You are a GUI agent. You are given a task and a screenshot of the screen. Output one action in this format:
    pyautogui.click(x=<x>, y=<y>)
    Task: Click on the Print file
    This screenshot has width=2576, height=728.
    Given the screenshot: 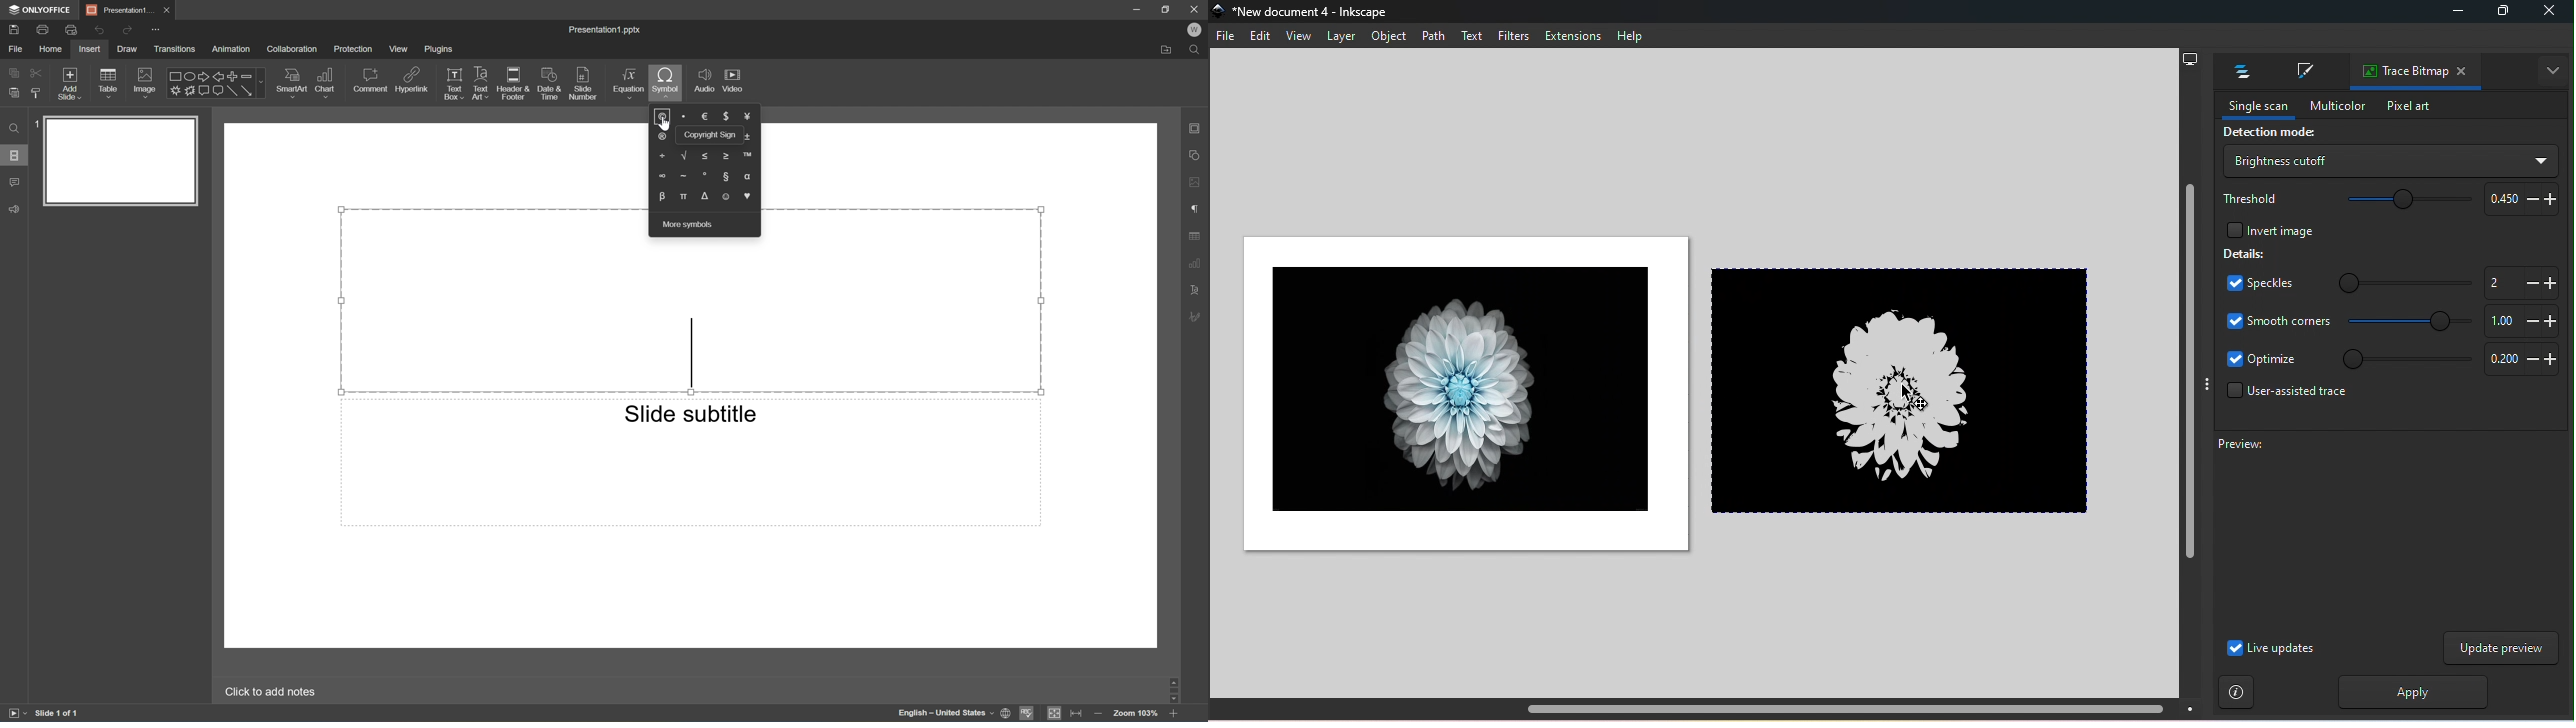 What is the action you would take?
    pyautogui.click(x=43, y=28)
    